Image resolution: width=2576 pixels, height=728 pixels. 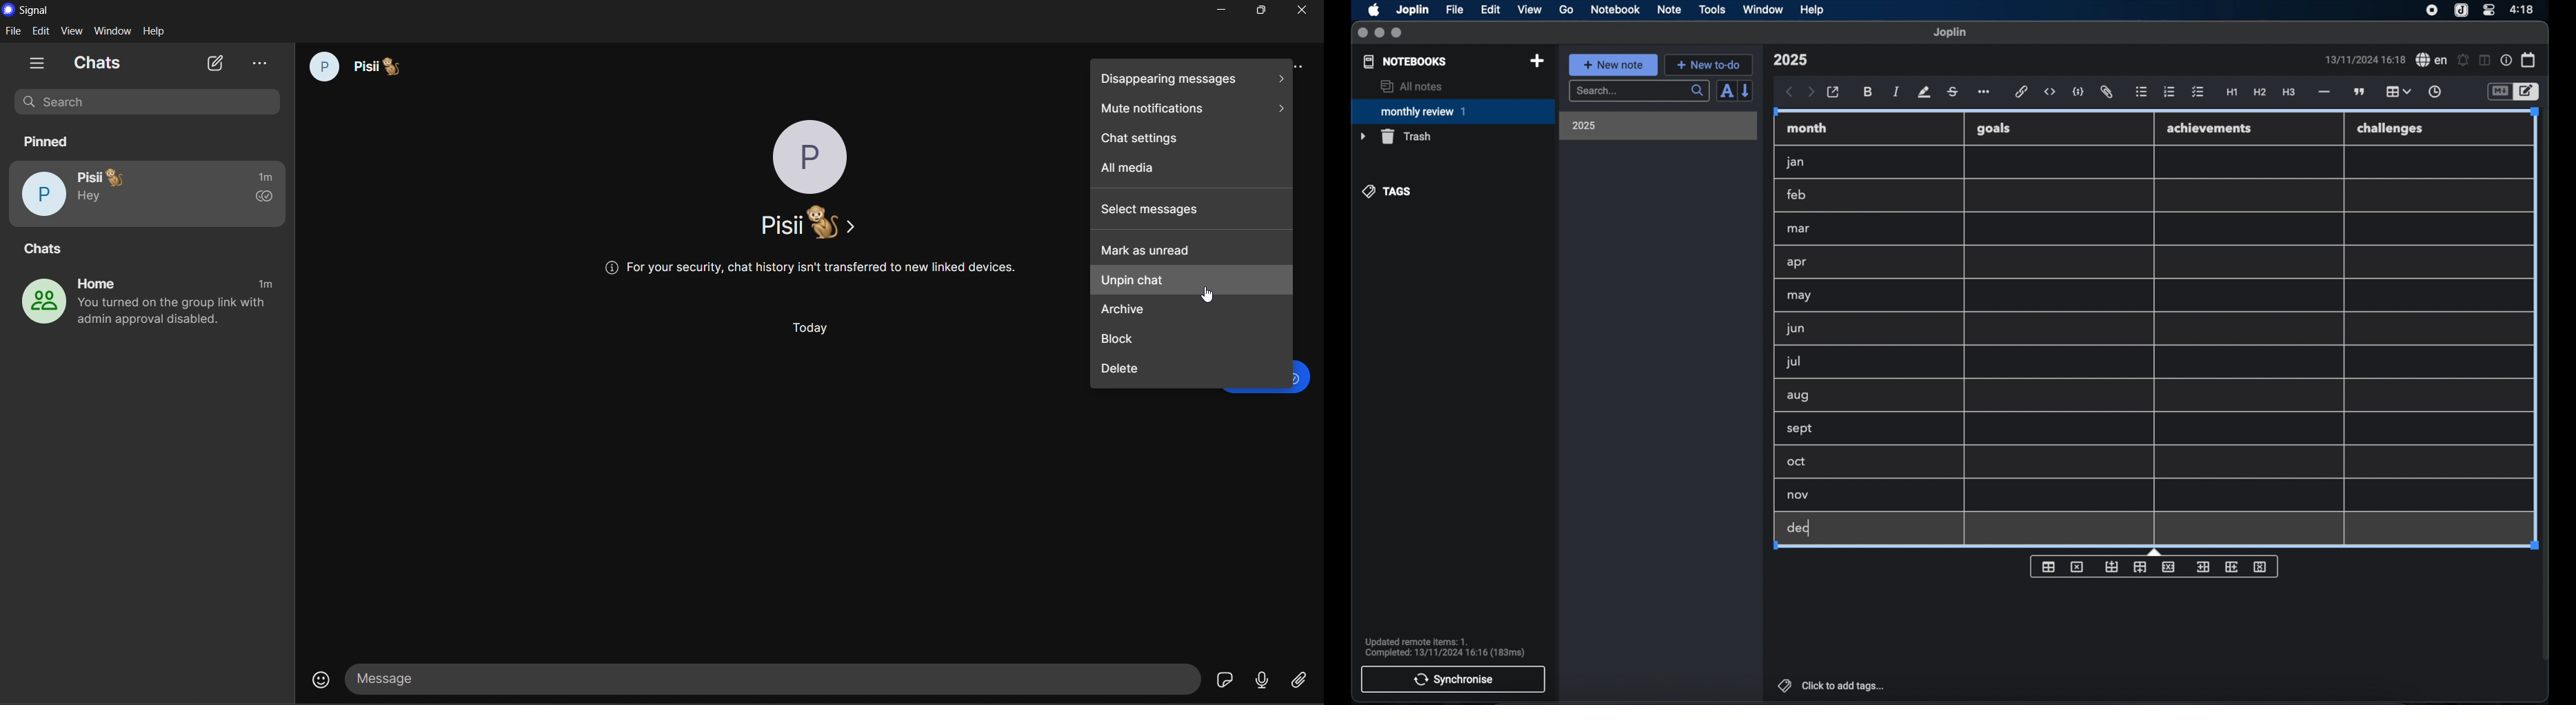 I want to click on set alarm, so click(x=2464, y=61).